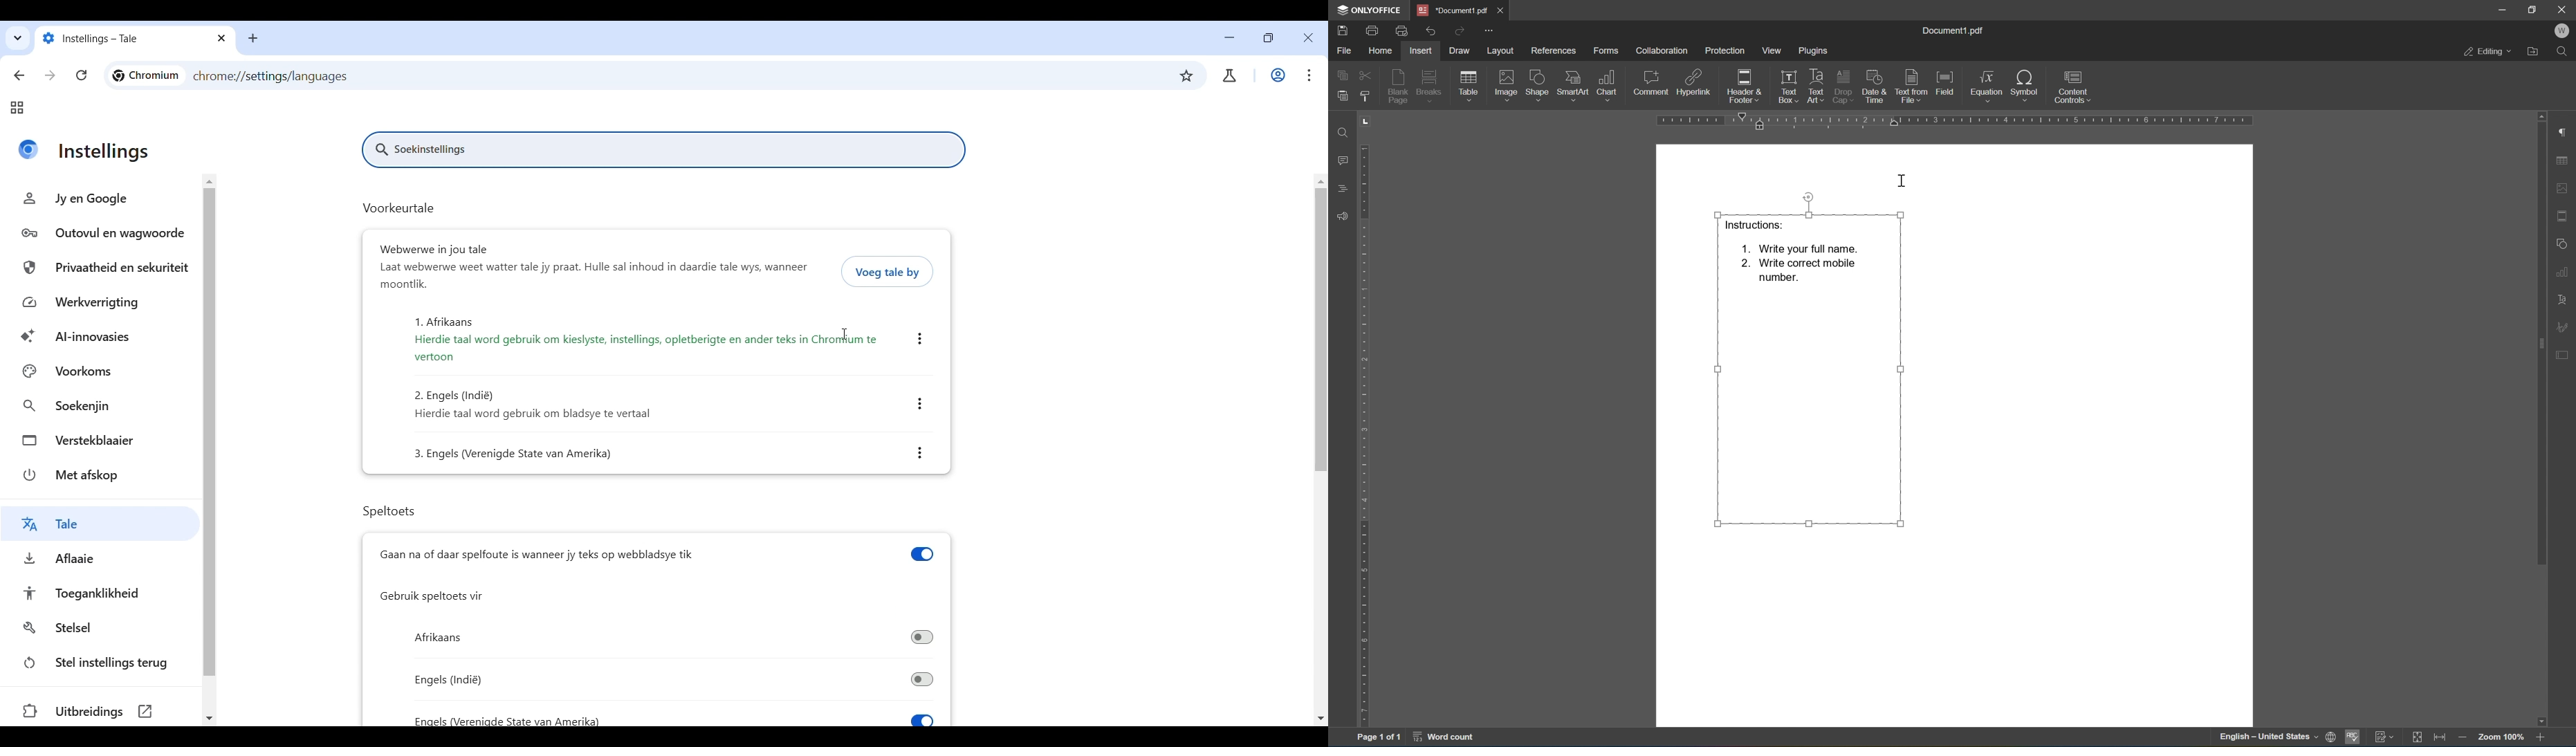  Describe the element at coordinates (98, 710) in the screenshot. I see `Uitbreidings ` at that location.